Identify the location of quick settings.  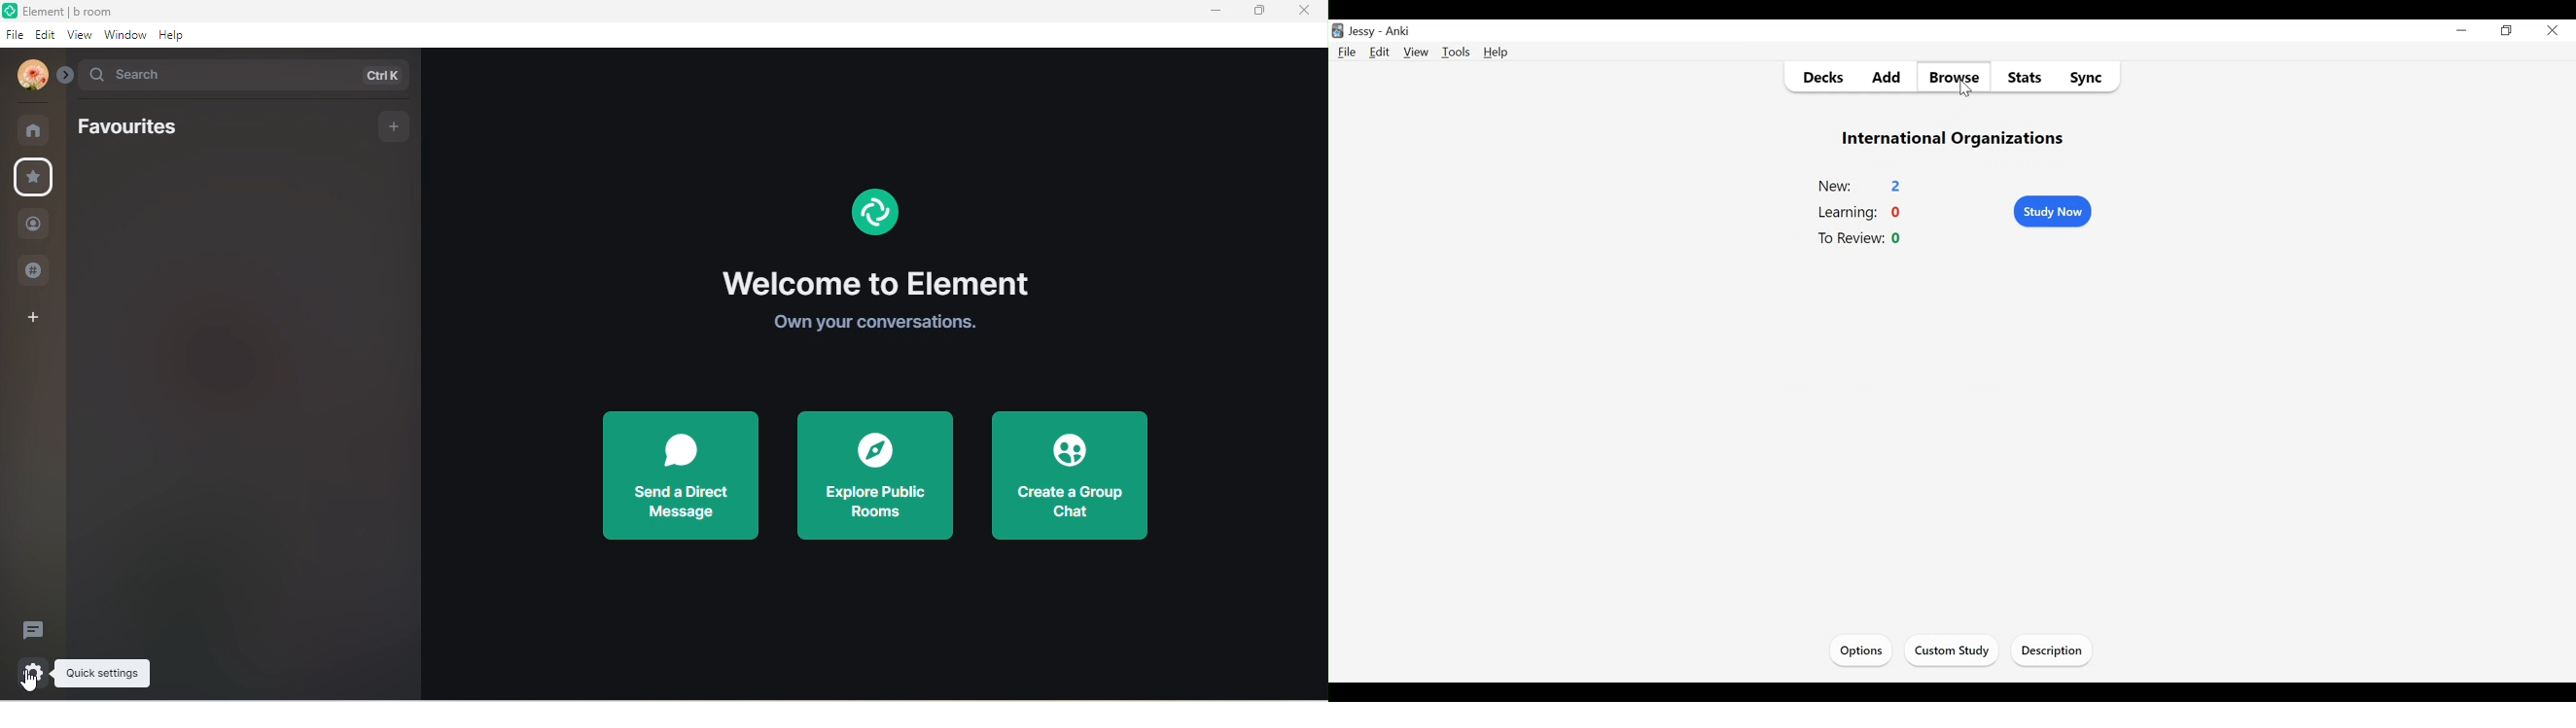
(29, 670).